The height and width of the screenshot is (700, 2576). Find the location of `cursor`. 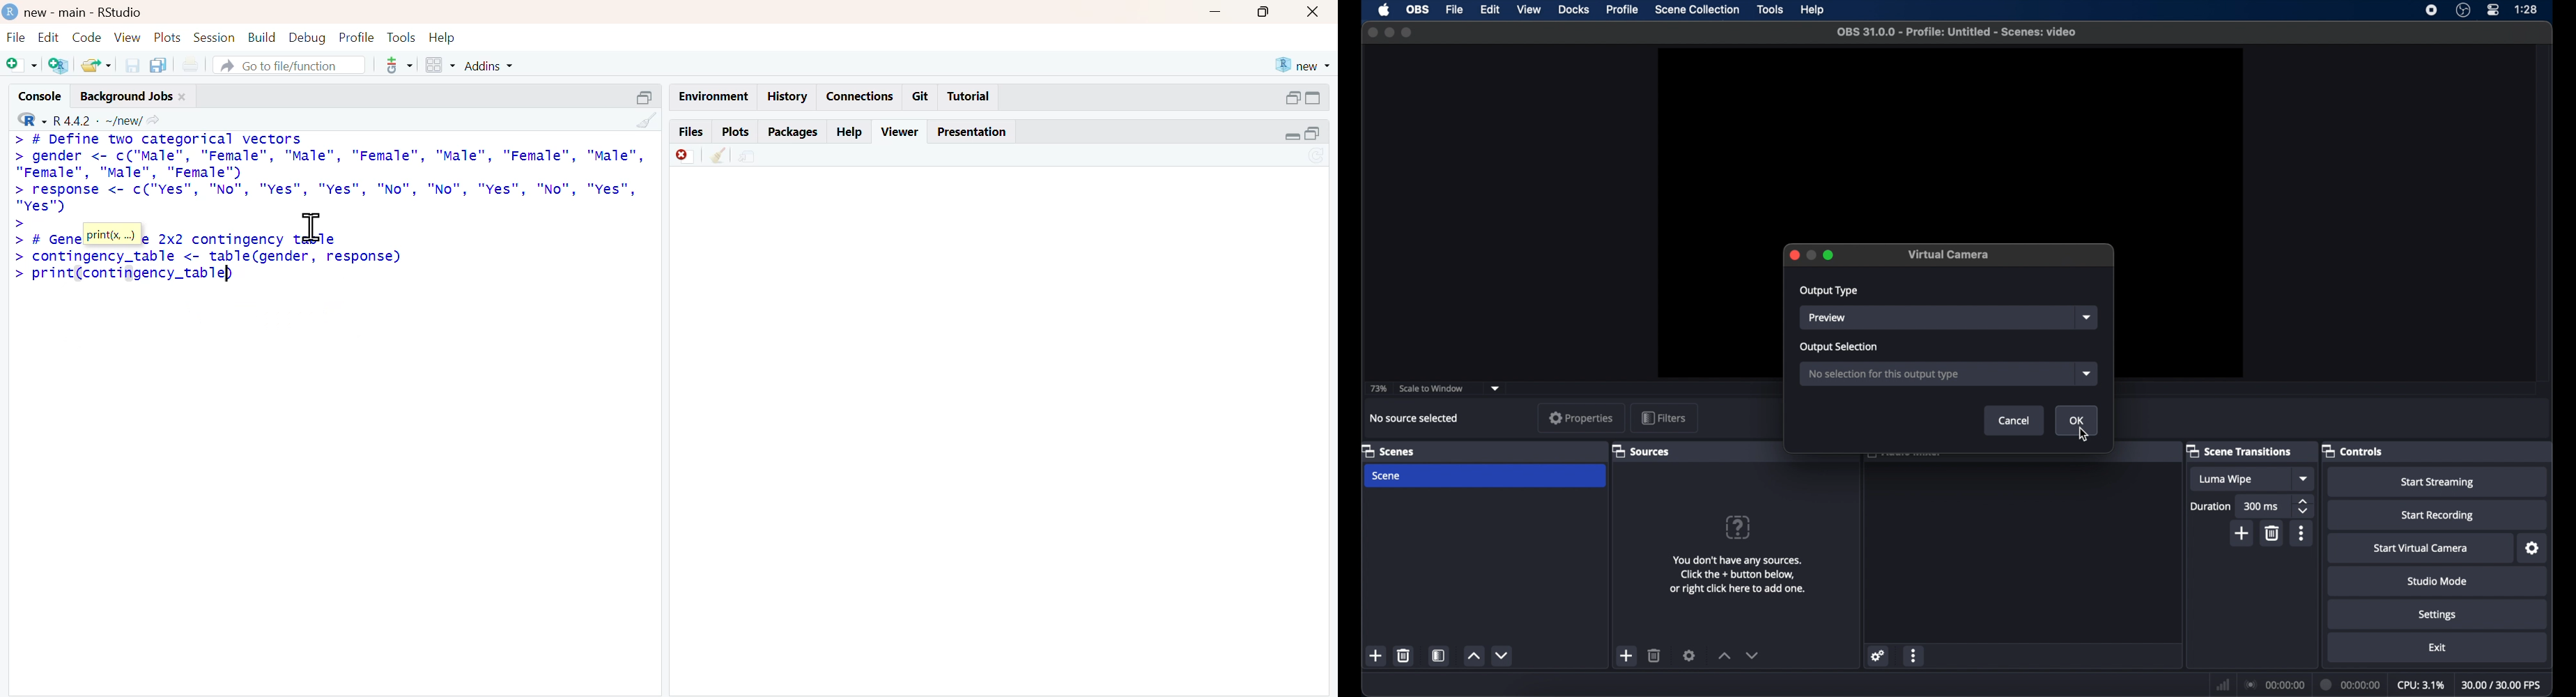

cursor is located at coordinates (311, 227).